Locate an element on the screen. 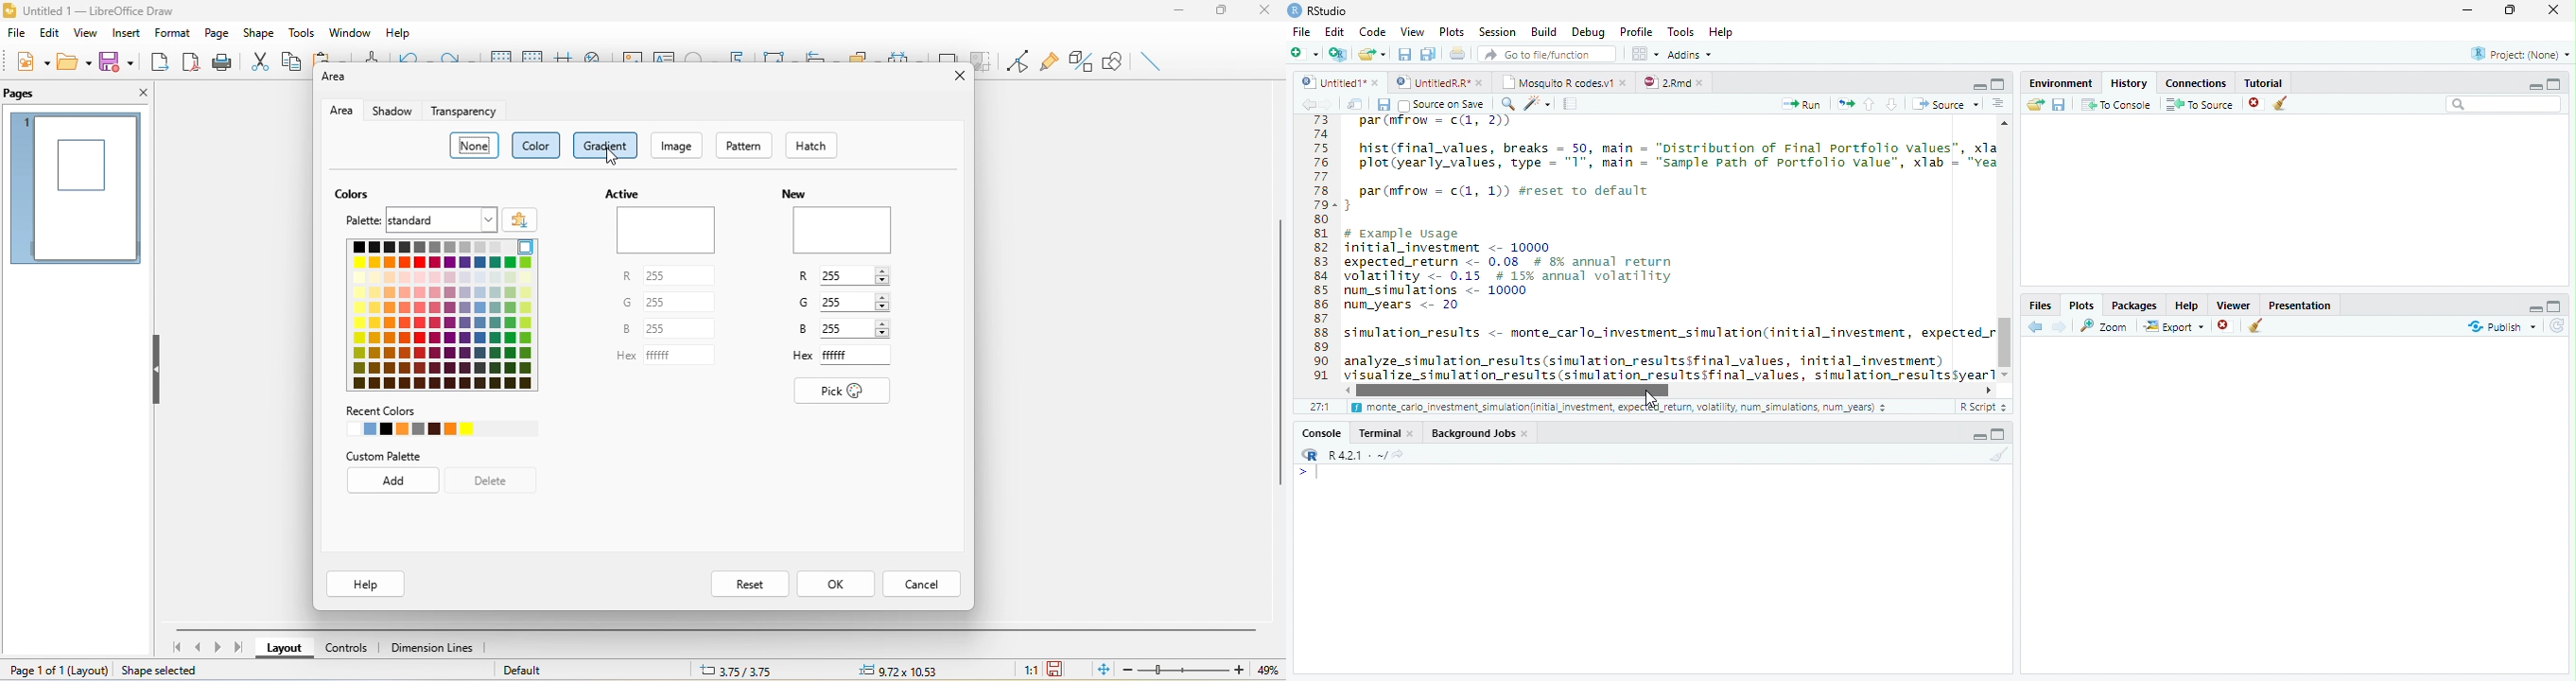 Image resolution: width=2576 pixels, height=700 pixels. Console is located at coordinates (1652, 568).